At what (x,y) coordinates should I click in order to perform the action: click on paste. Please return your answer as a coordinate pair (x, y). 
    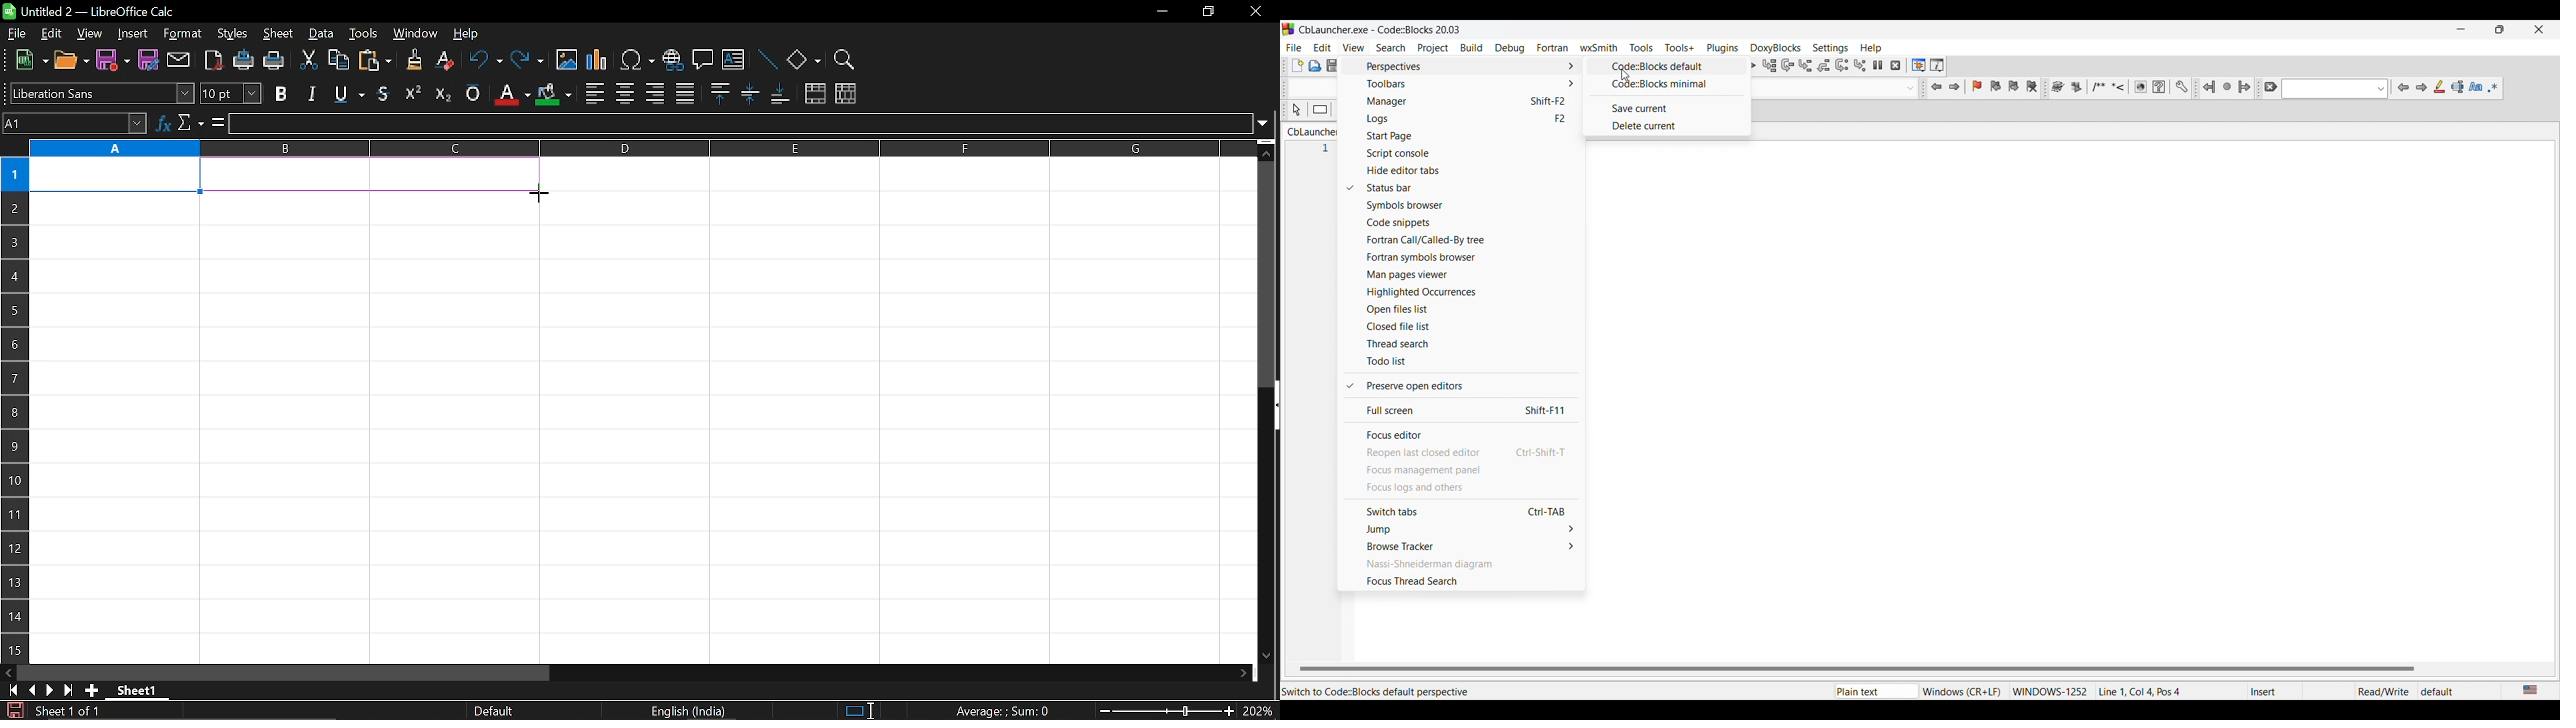
    Looking at the image, I should click on (374, 61).